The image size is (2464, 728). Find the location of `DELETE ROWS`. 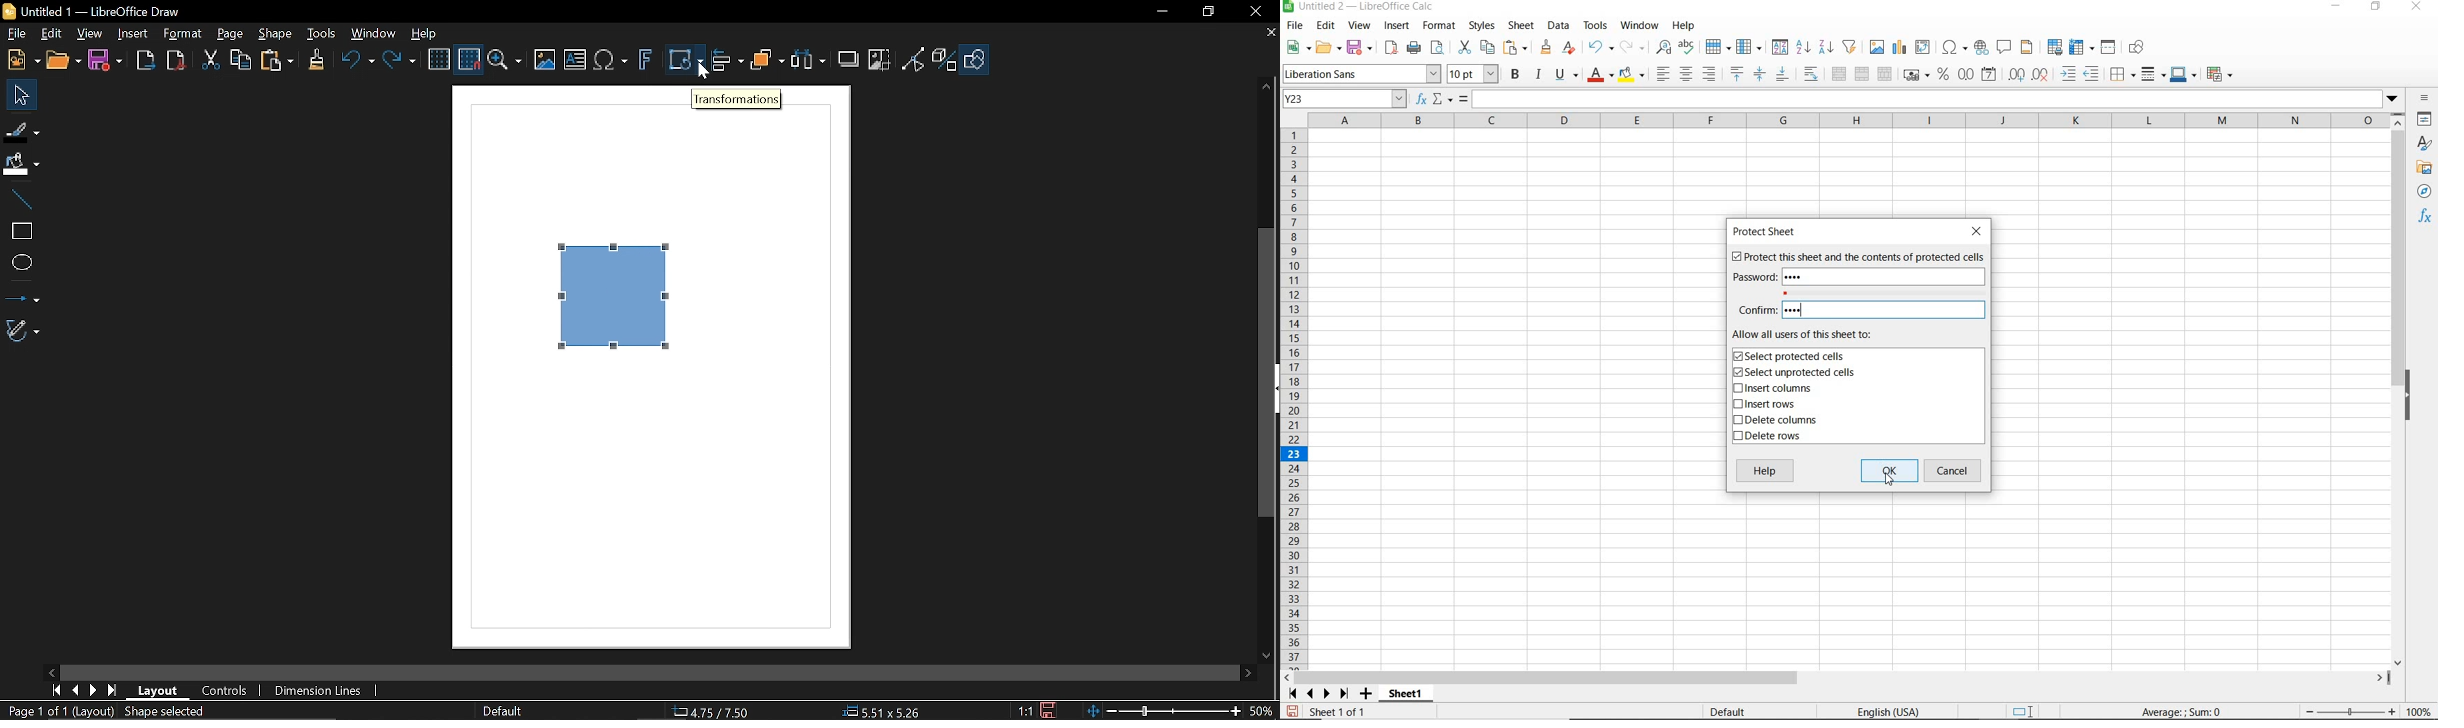

DELETE ROWS is located at coordinates (1770, 438).